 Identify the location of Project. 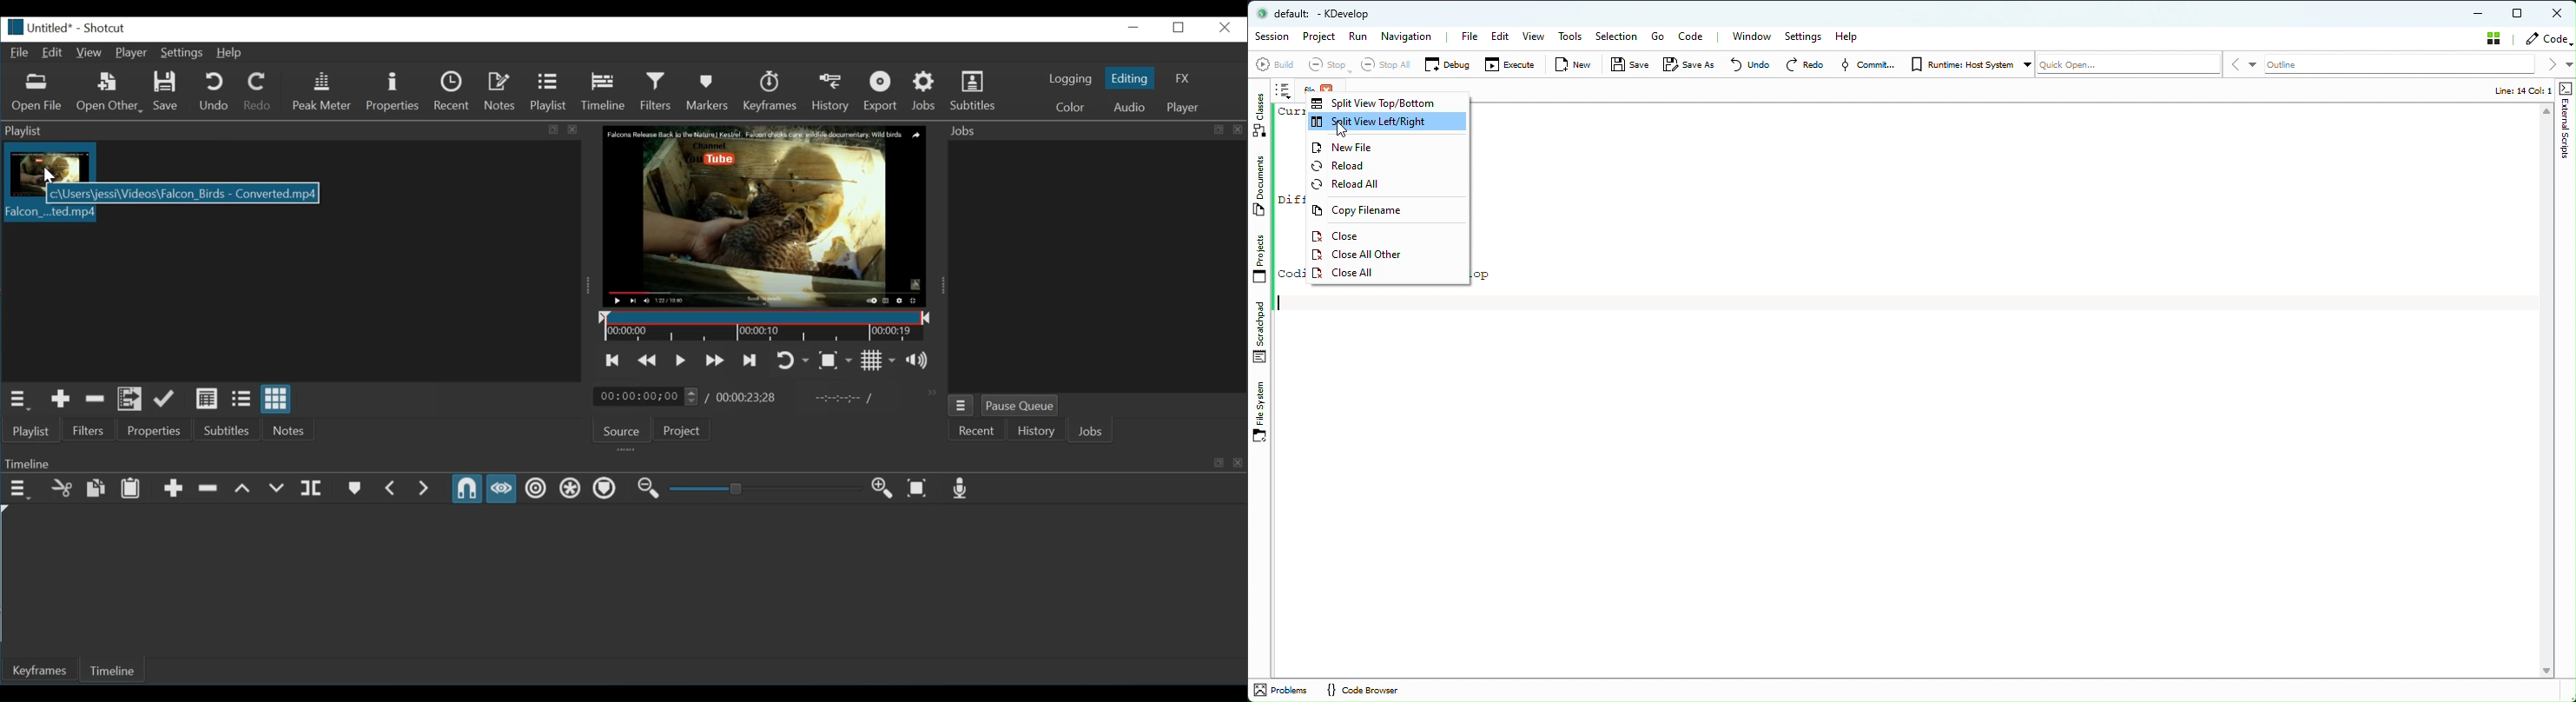
(685, 430).